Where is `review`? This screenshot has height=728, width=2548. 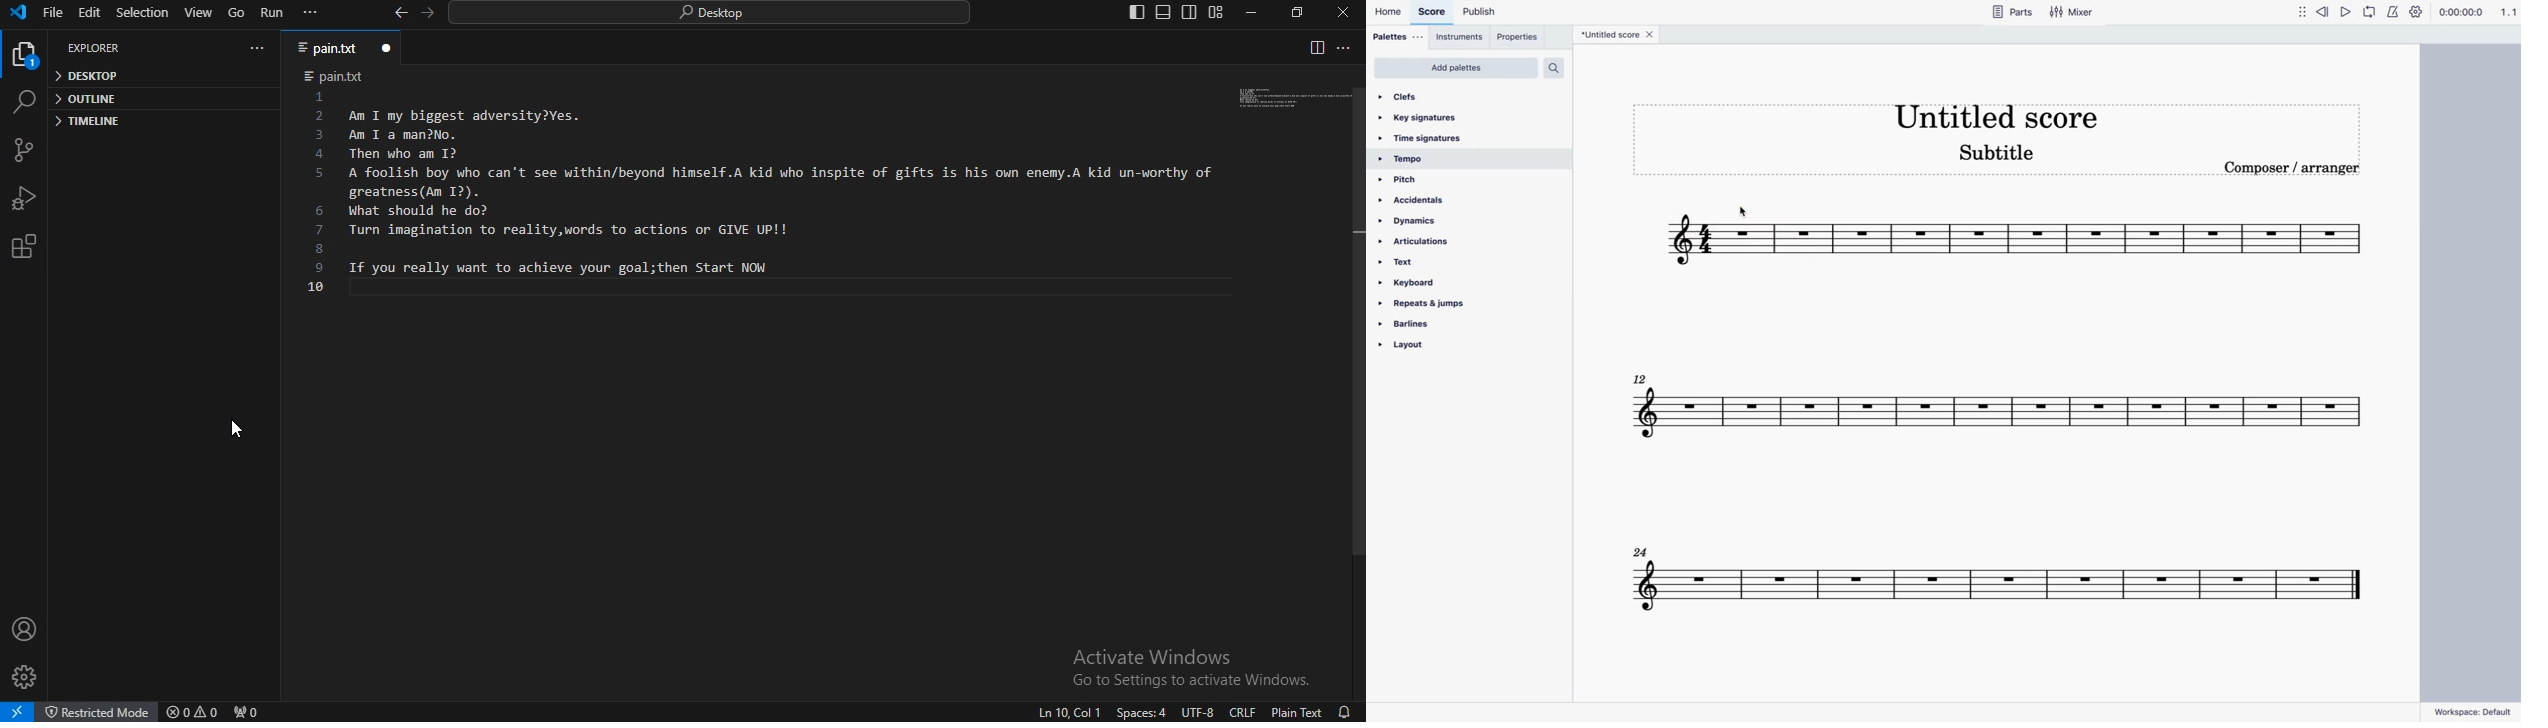
review is located at coordinates (2323, 12).